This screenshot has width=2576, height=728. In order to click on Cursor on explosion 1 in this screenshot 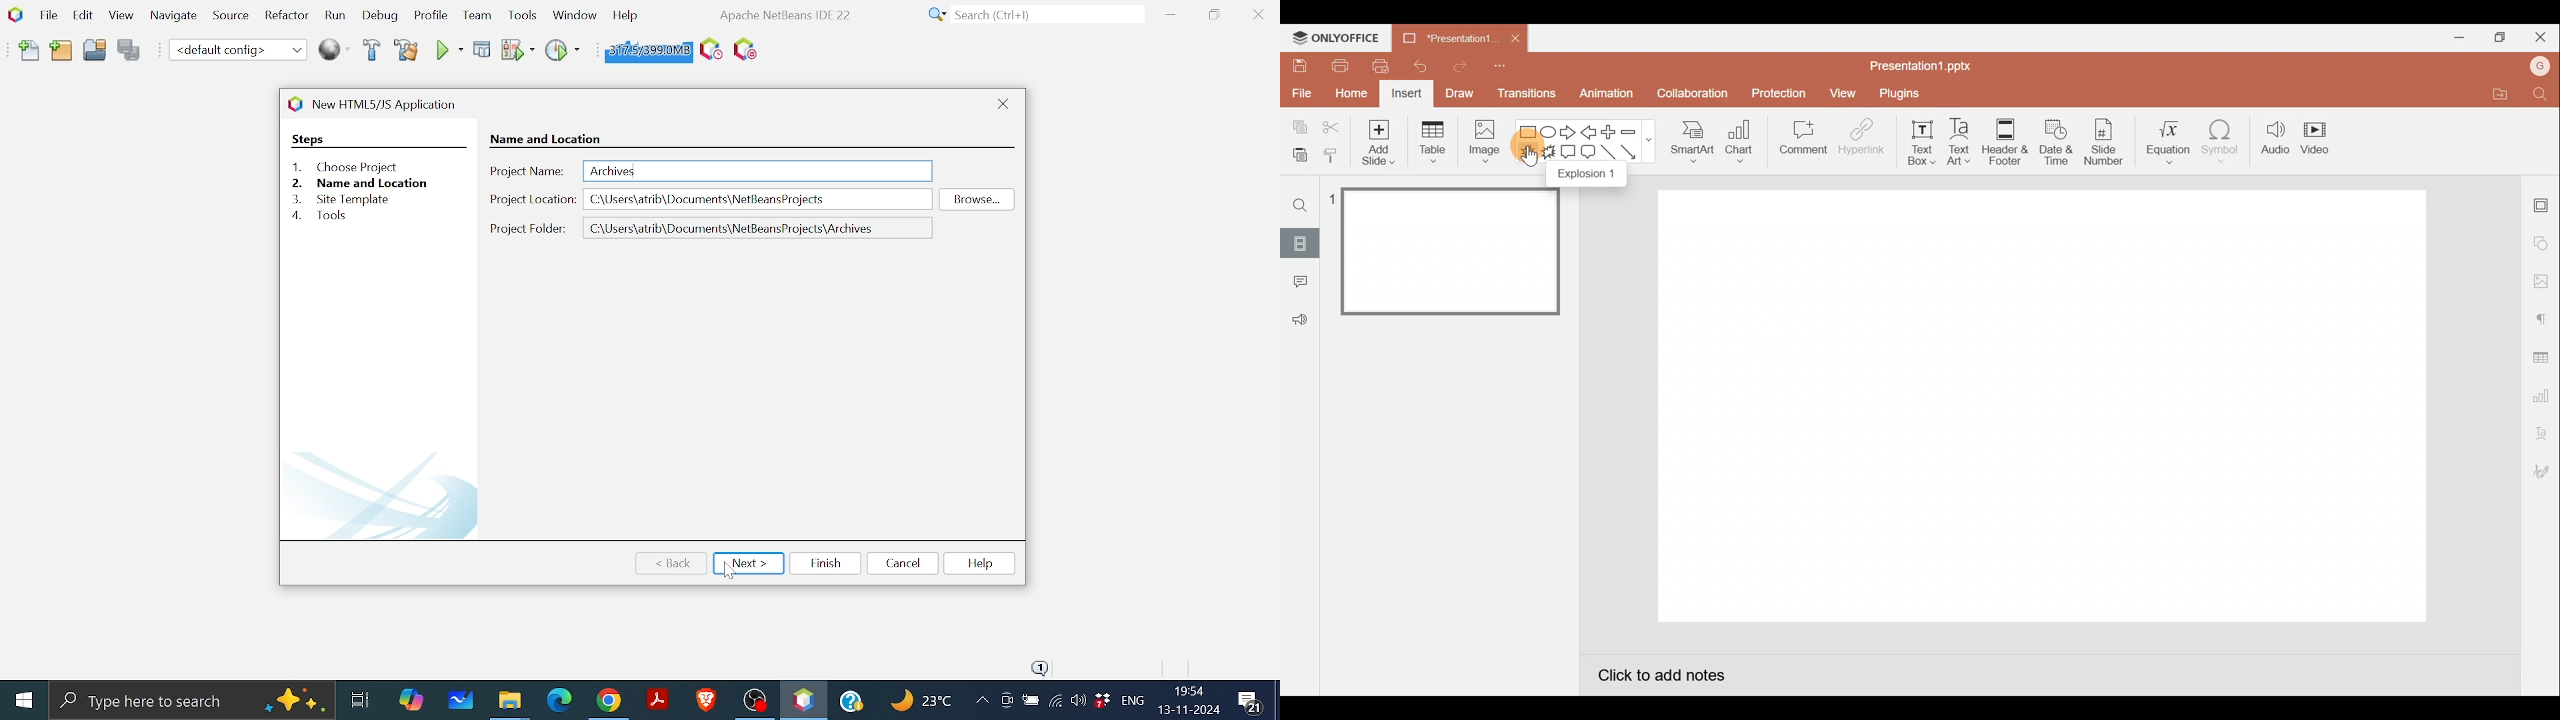, I will do `click(1529, 159)`.